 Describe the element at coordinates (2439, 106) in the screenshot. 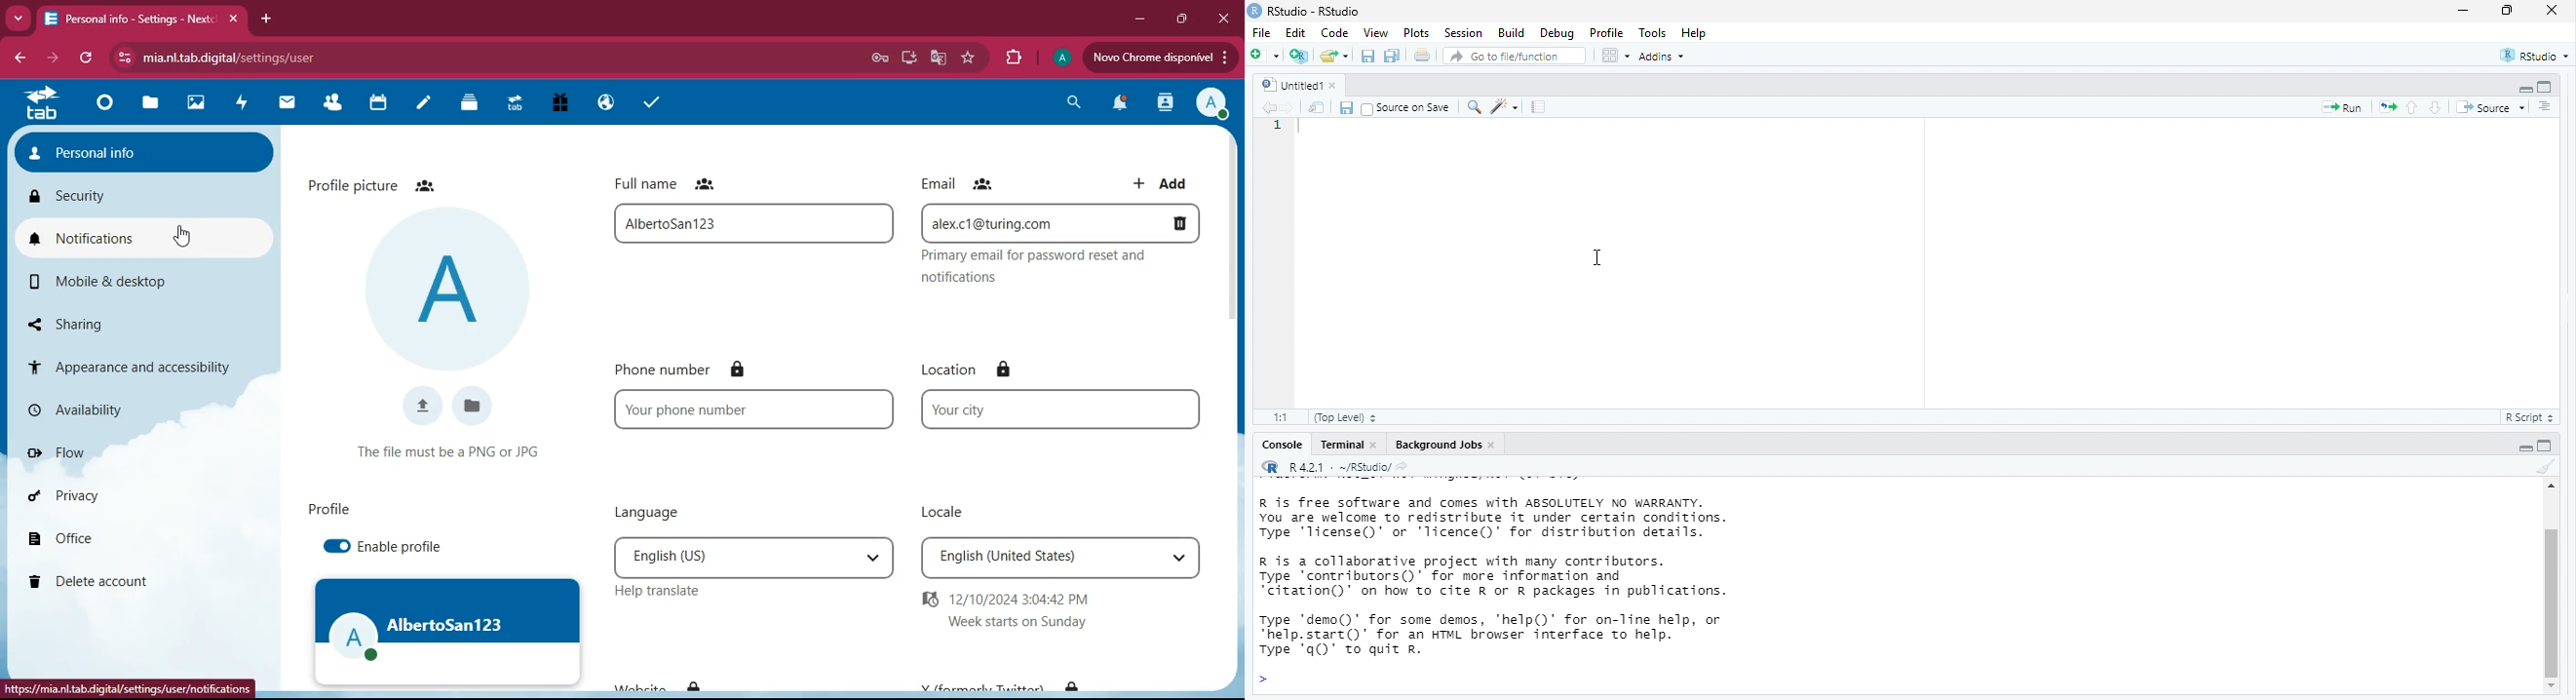

I see `go to next section/chunk` at that location.